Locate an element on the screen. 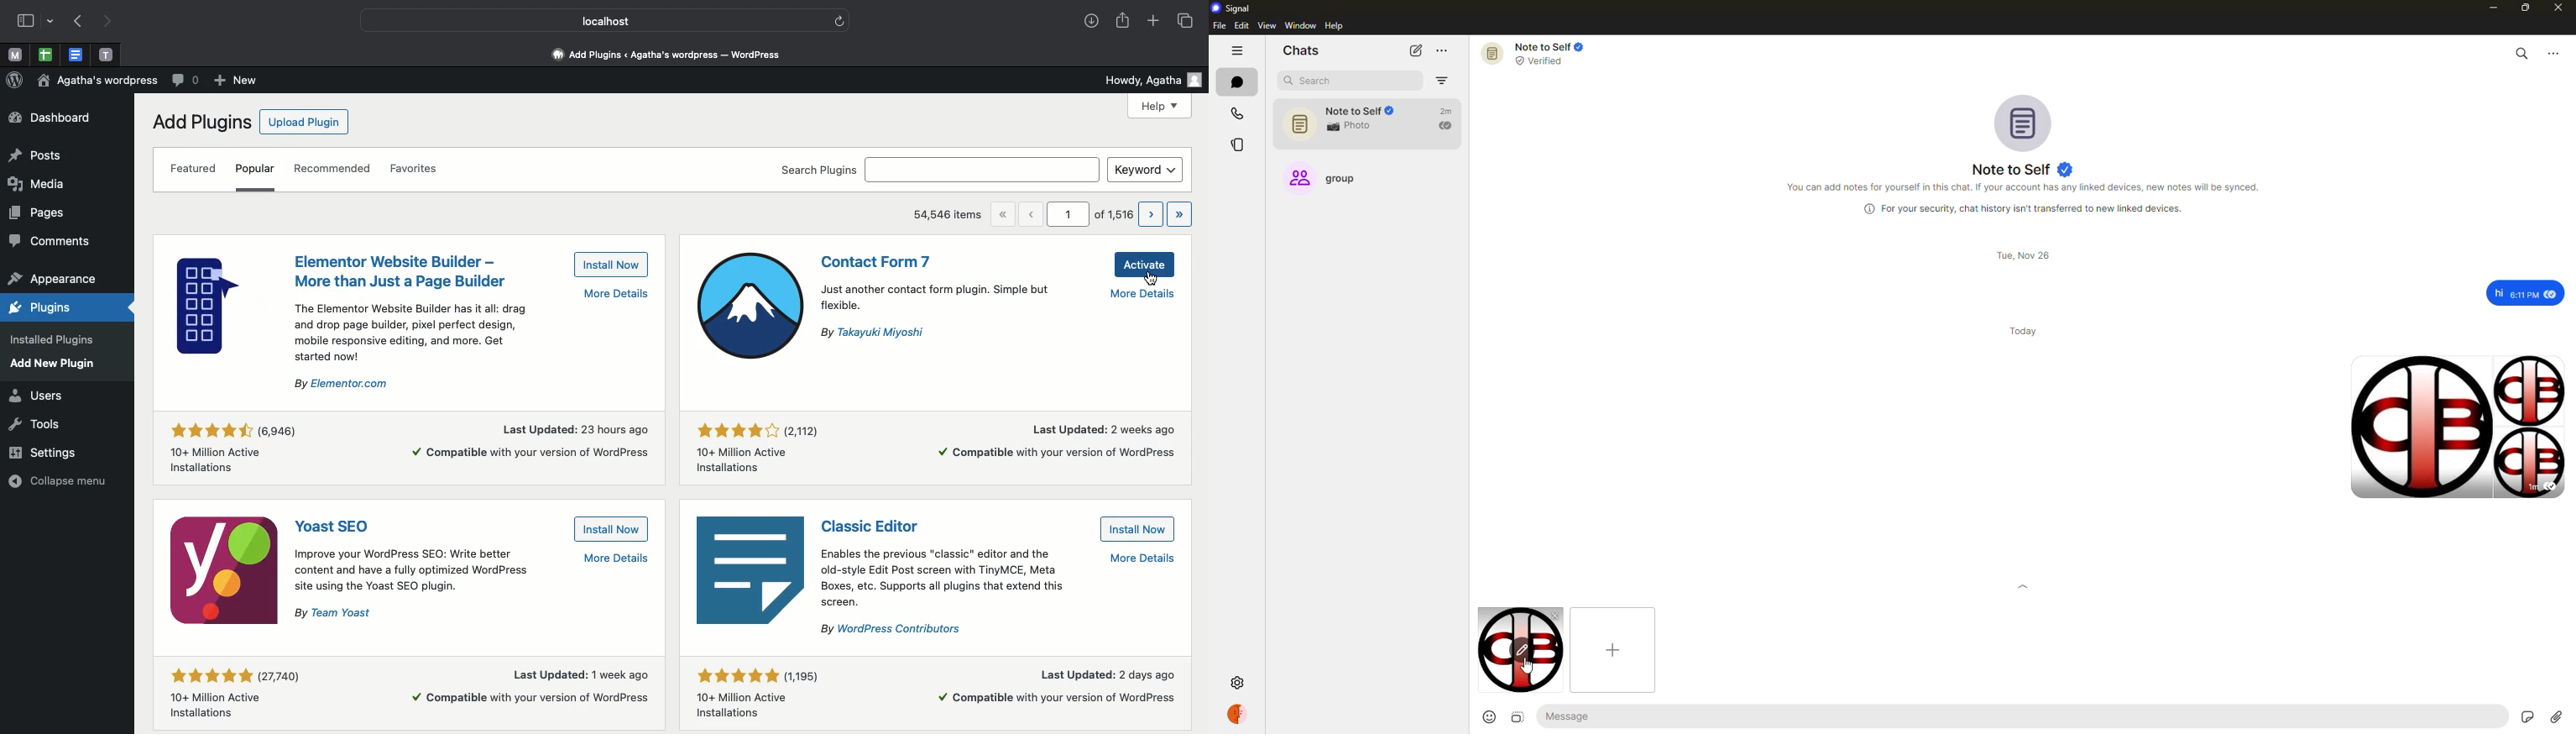 The image size is (2576, 756). Dashboard is located at coordinates (57, 118).